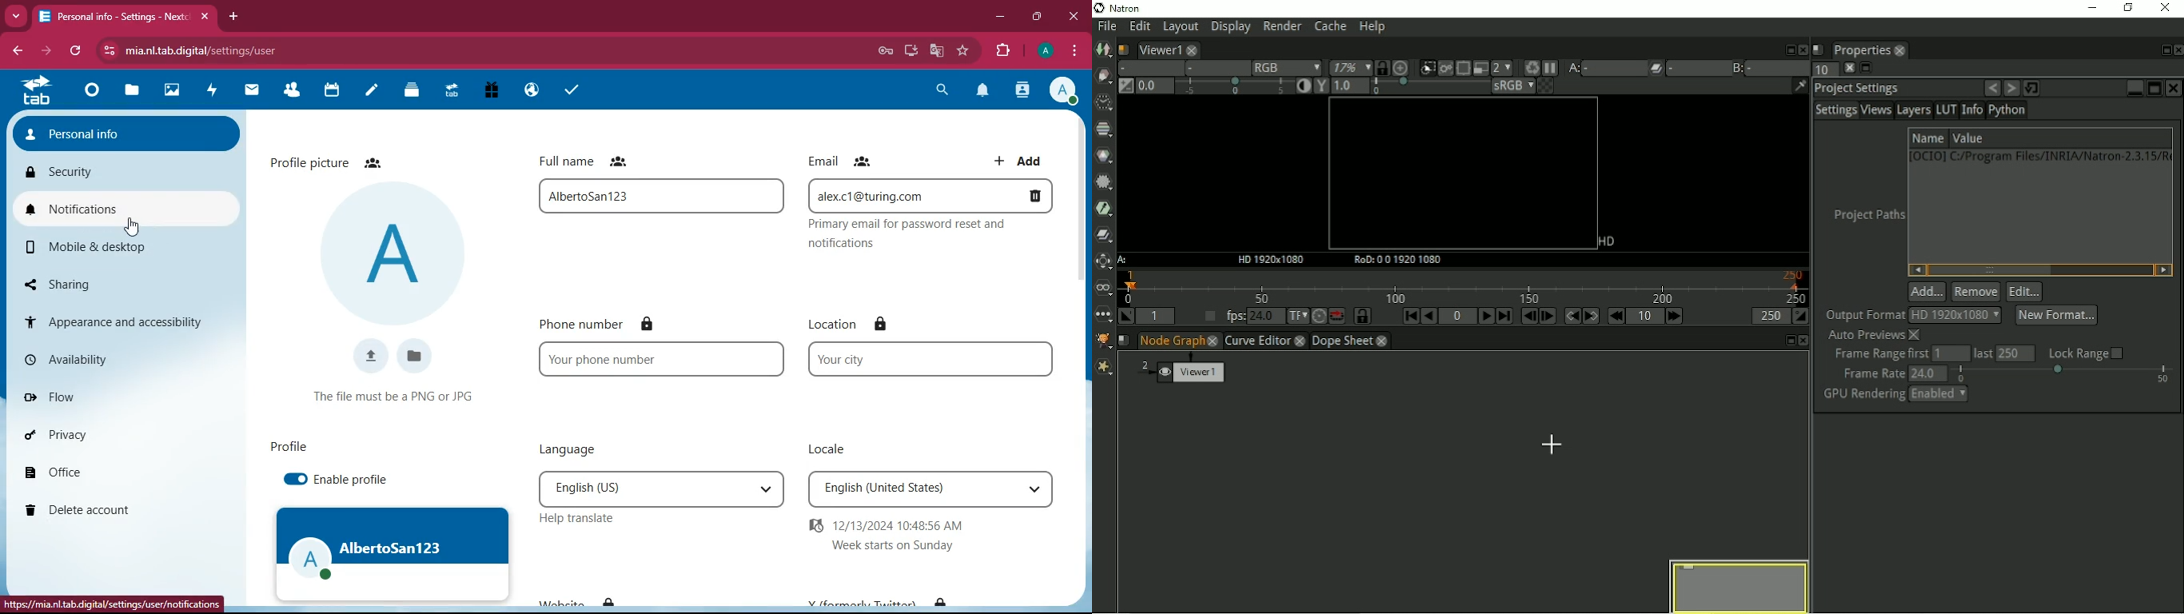 Image resolution: width=2184 pixels, height=616 pixels. Describe the element at coordinates (1788, 48) in the screenshot. I see `Float pane` at that location.